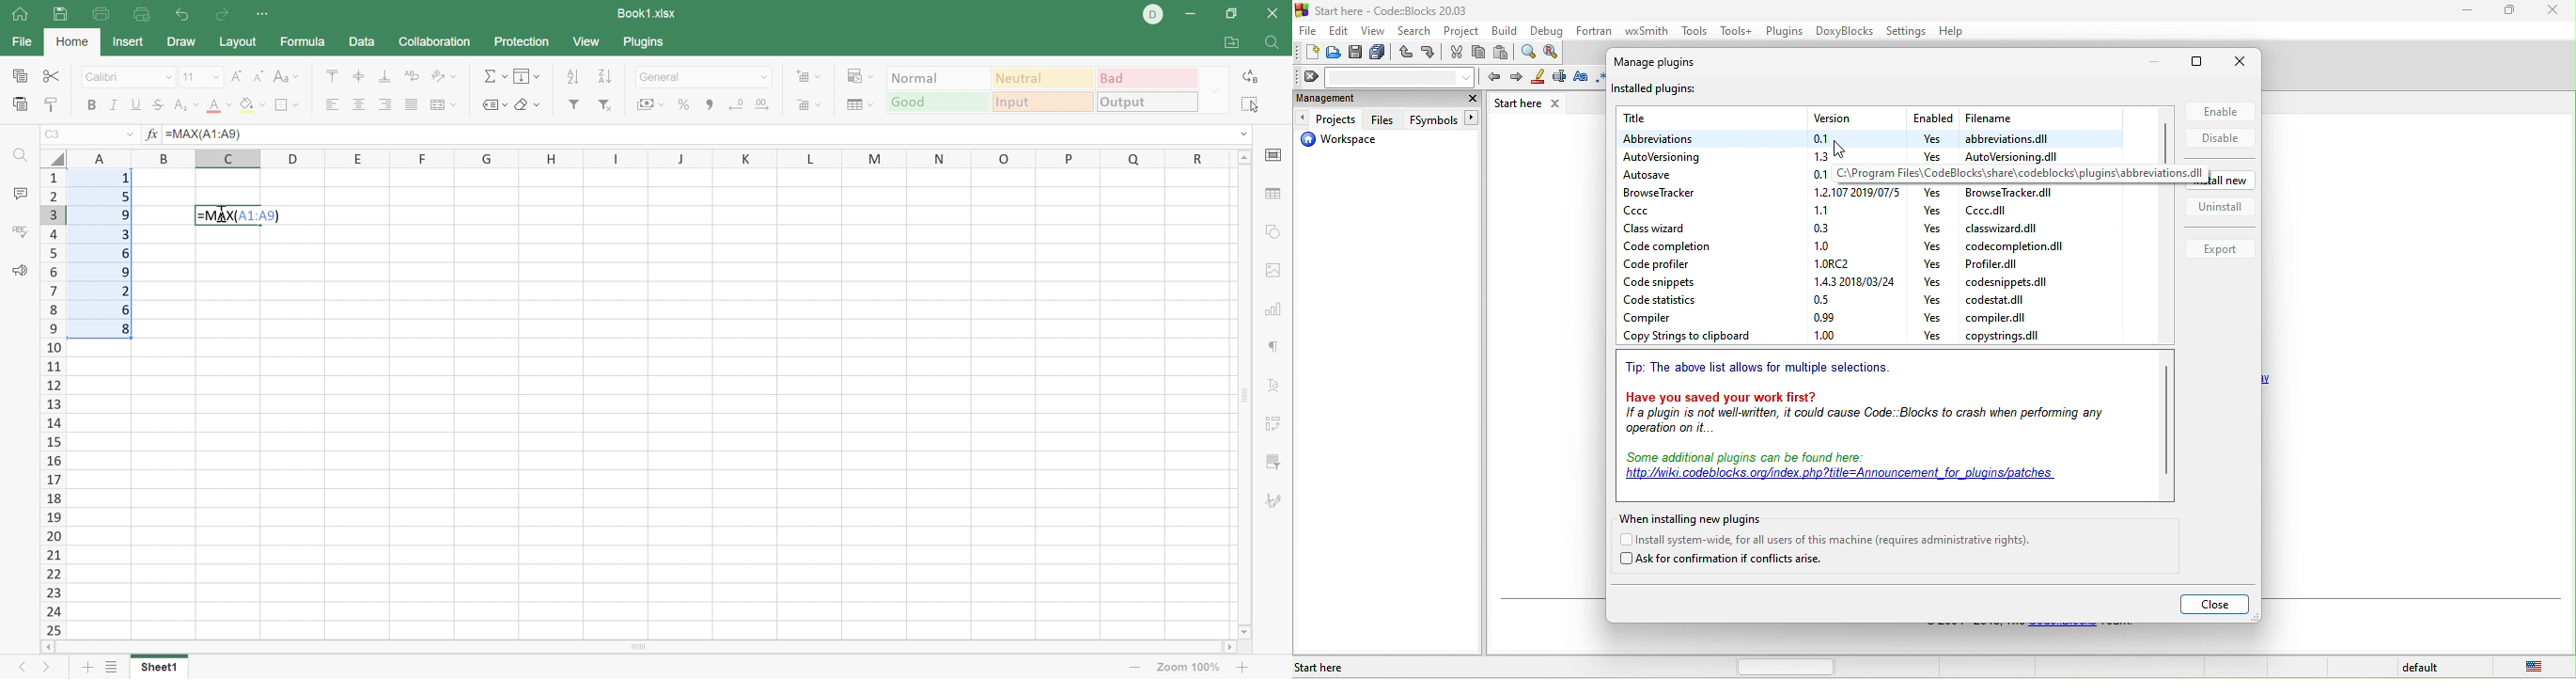 Image resolution: width=2576 pixels, height=700 pixels. Describe the element at coordinates (127, 330) in the screenshot. I see `8` at that location.